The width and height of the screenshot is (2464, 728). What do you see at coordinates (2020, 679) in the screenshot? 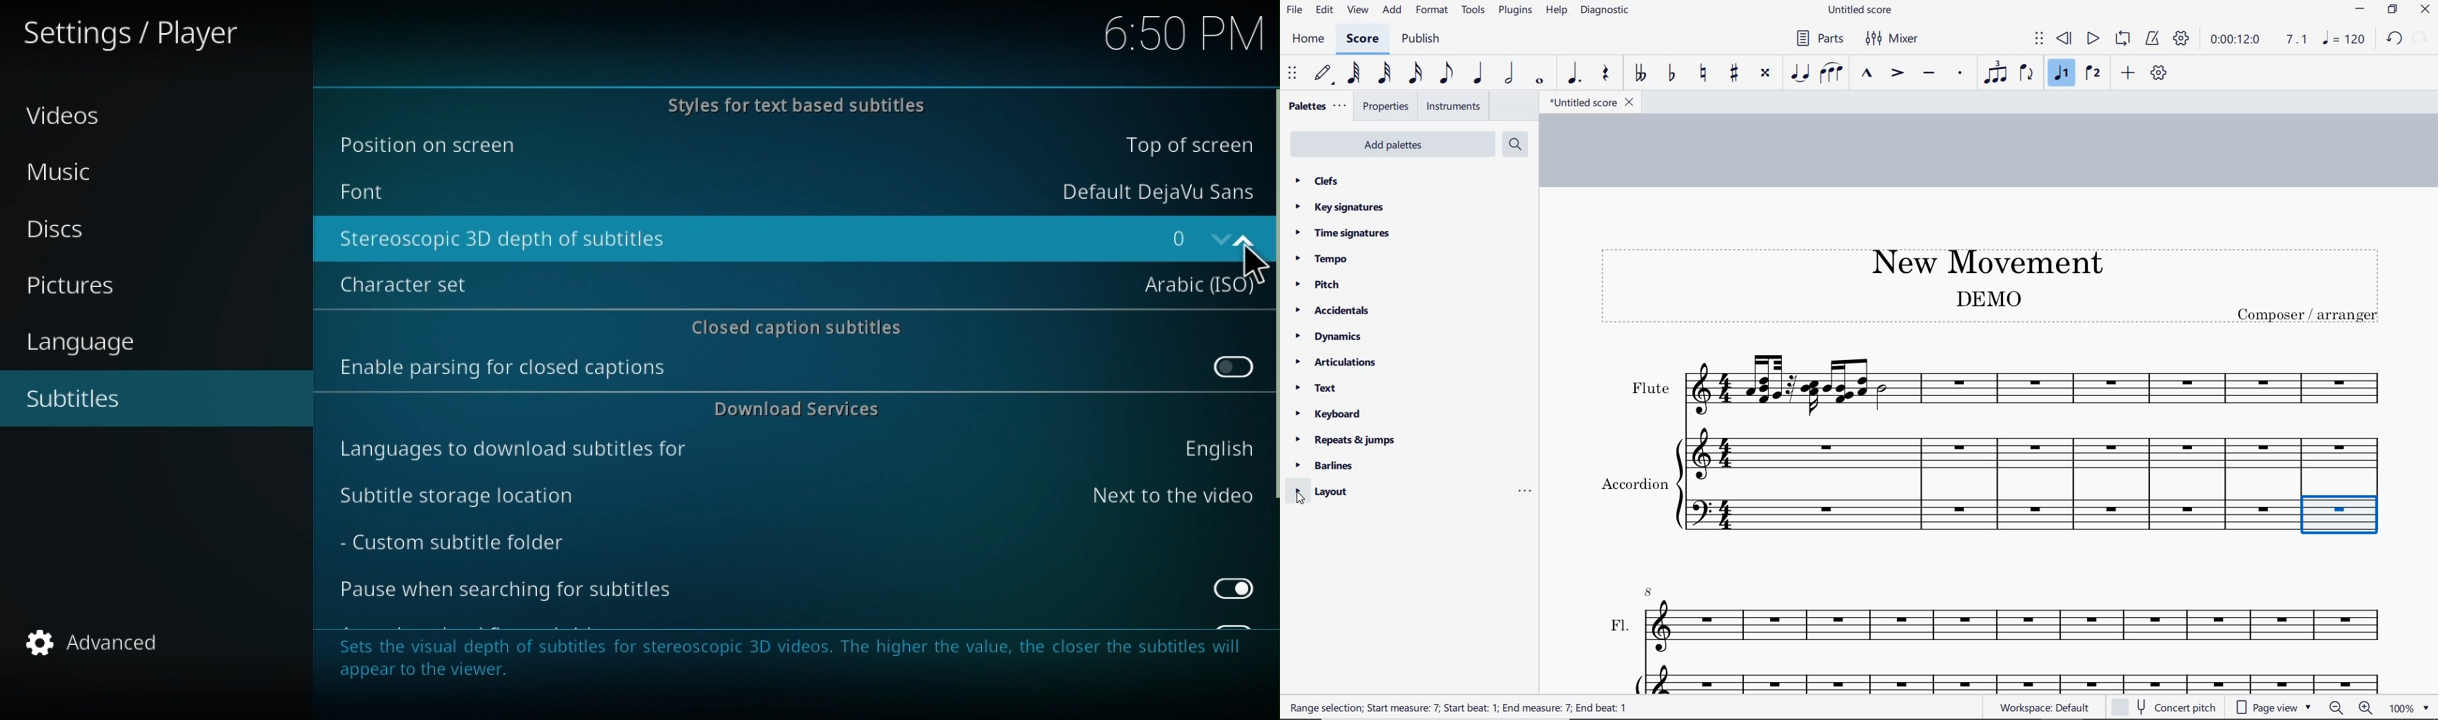
I see `Acc.` at bounding box center [2020, 679].